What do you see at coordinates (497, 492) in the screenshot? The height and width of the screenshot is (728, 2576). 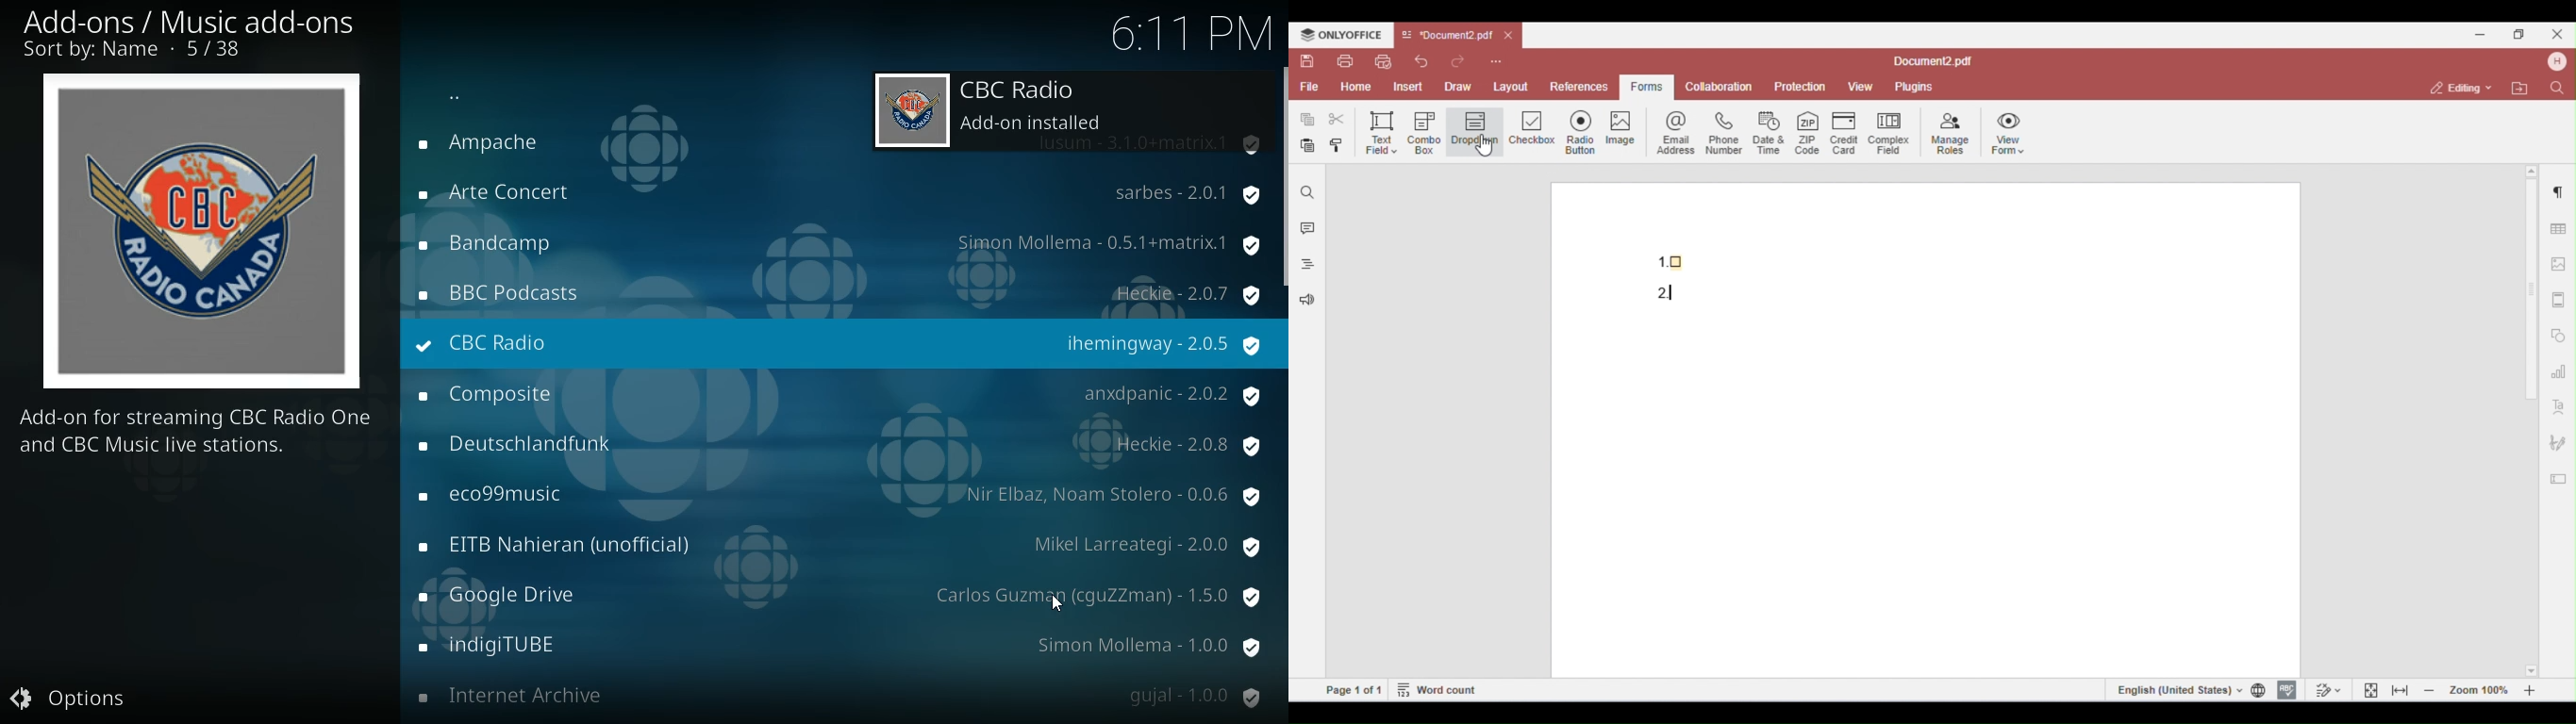 I see `radio name` at bounding box center [497, 492].